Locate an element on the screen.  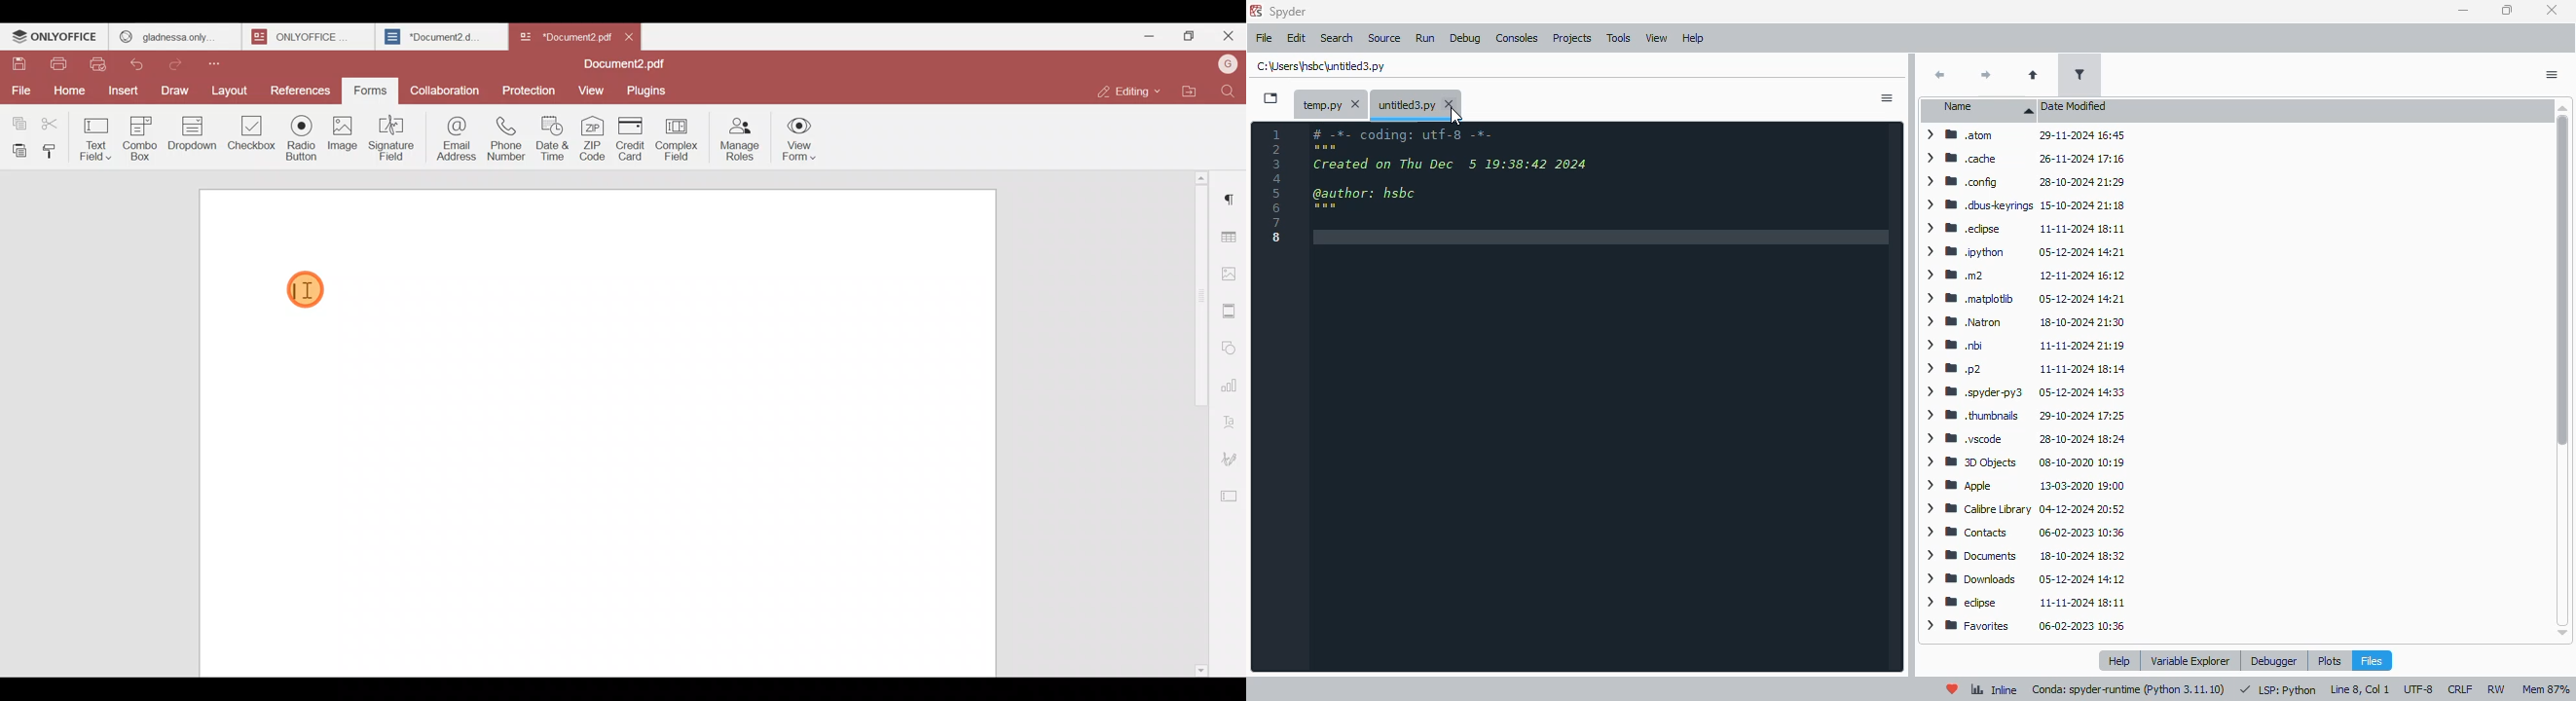
Undo is located at coordinates (140, 65).